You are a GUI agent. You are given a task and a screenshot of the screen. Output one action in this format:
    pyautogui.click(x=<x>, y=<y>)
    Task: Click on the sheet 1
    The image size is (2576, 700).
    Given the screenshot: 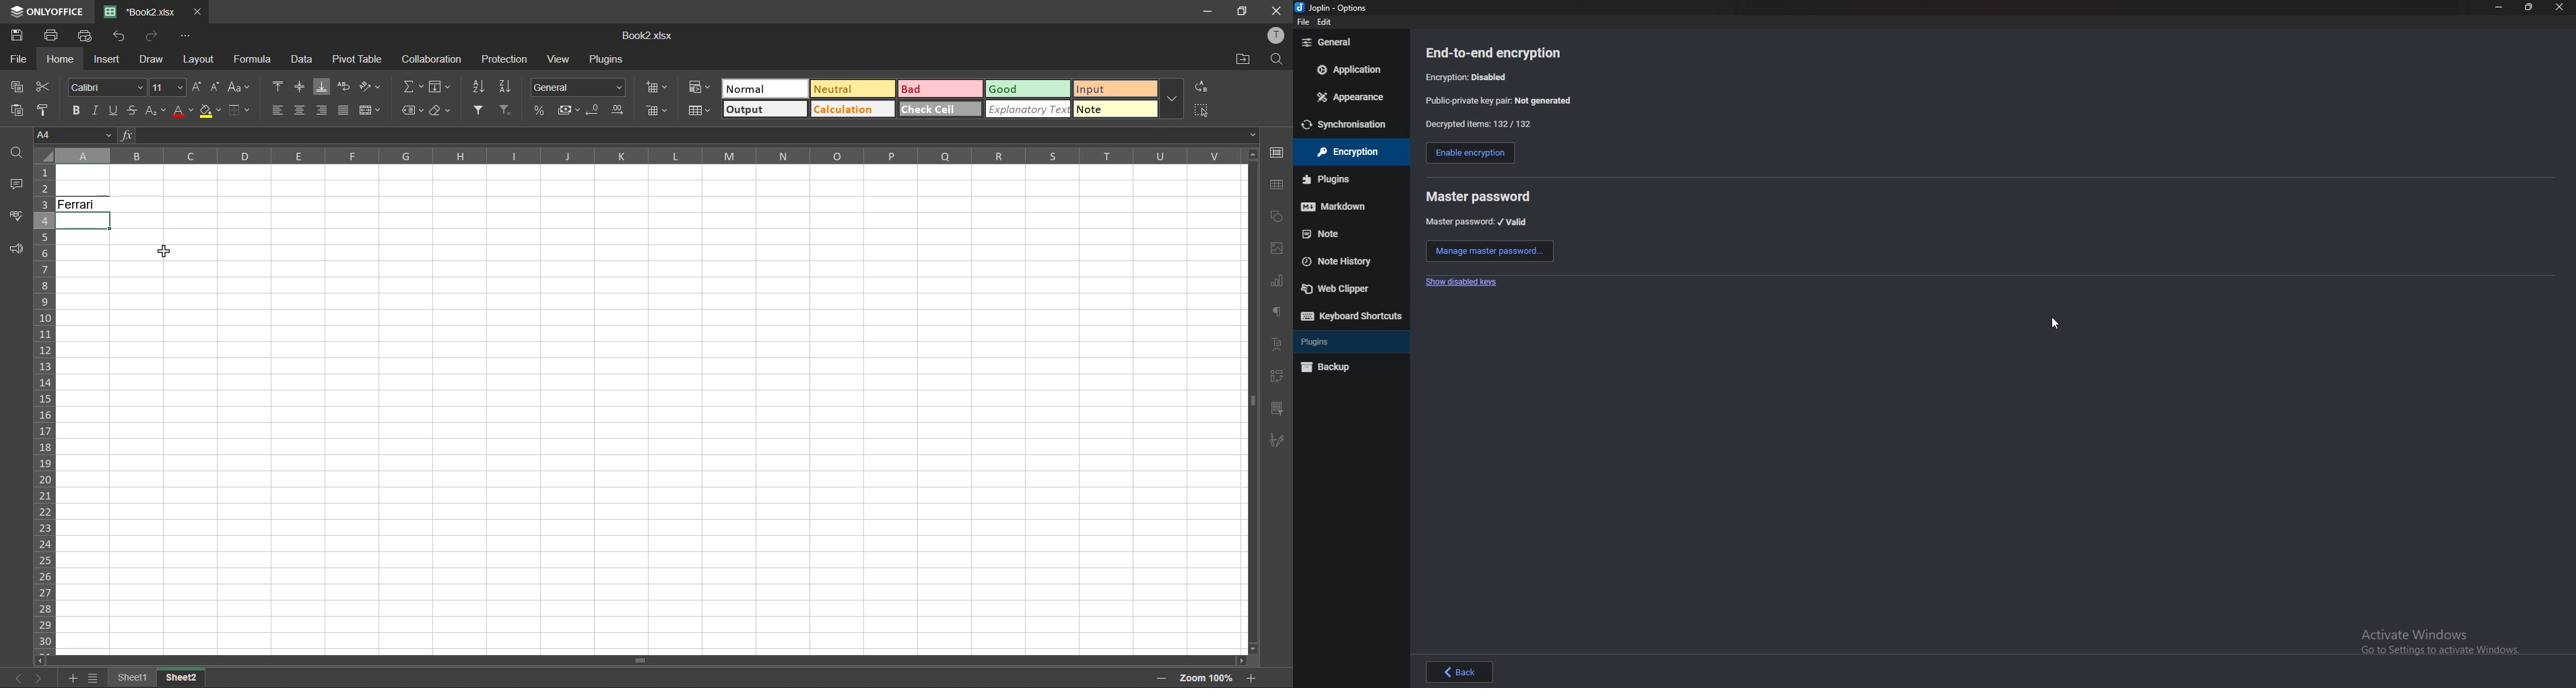 What is the action you would take?
    pyautogui.click(x=133, y=678)
    